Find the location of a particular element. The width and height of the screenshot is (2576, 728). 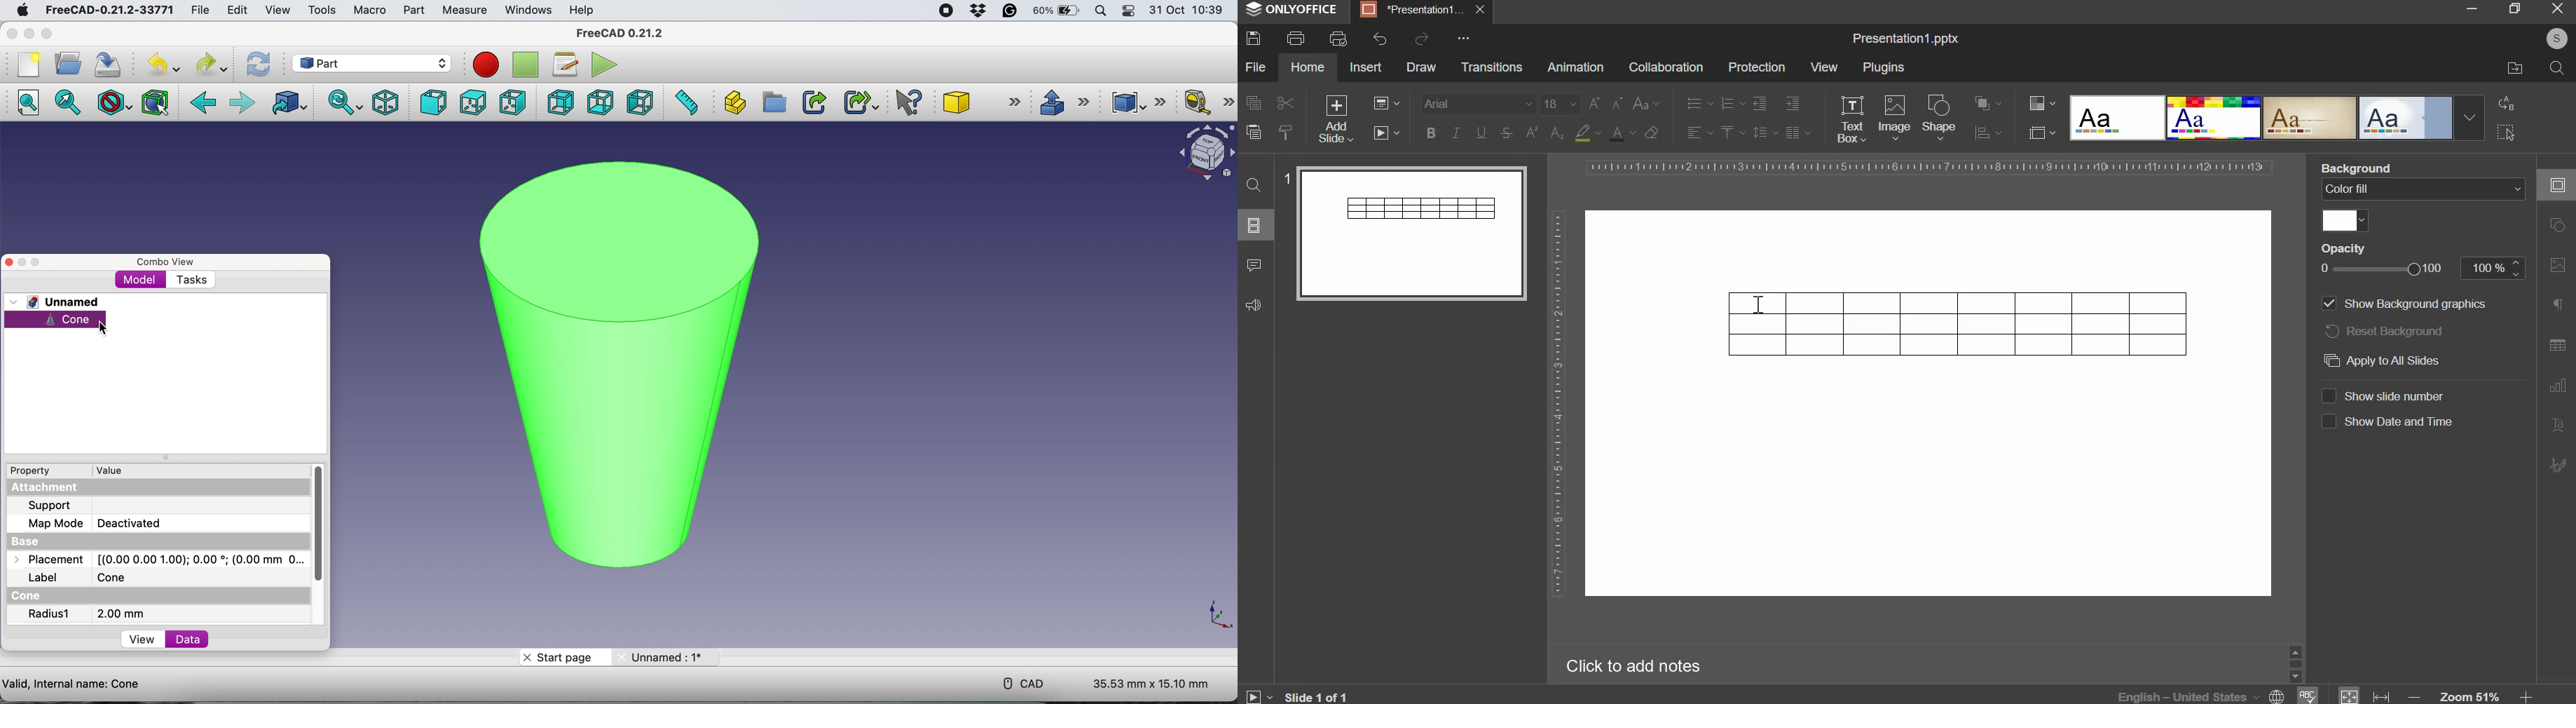

maximise is located at coordinates (37, 262).